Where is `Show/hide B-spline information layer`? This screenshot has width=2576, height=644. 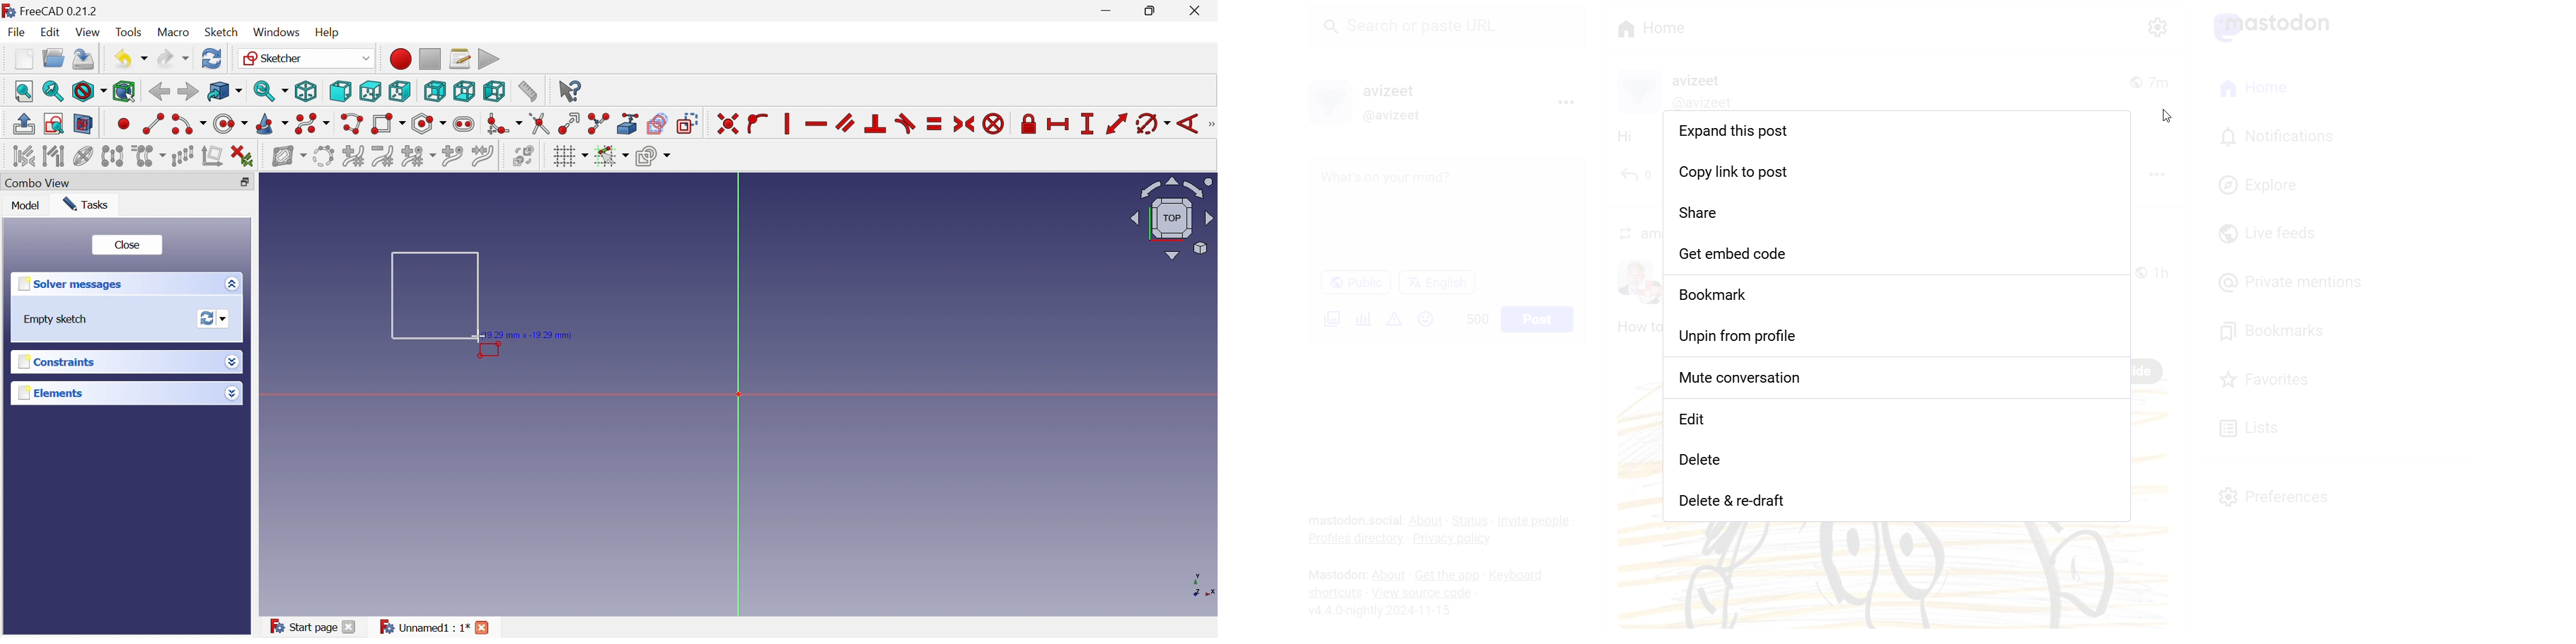 Show/hide B-spline information layer is located at coordinates (289, 156).